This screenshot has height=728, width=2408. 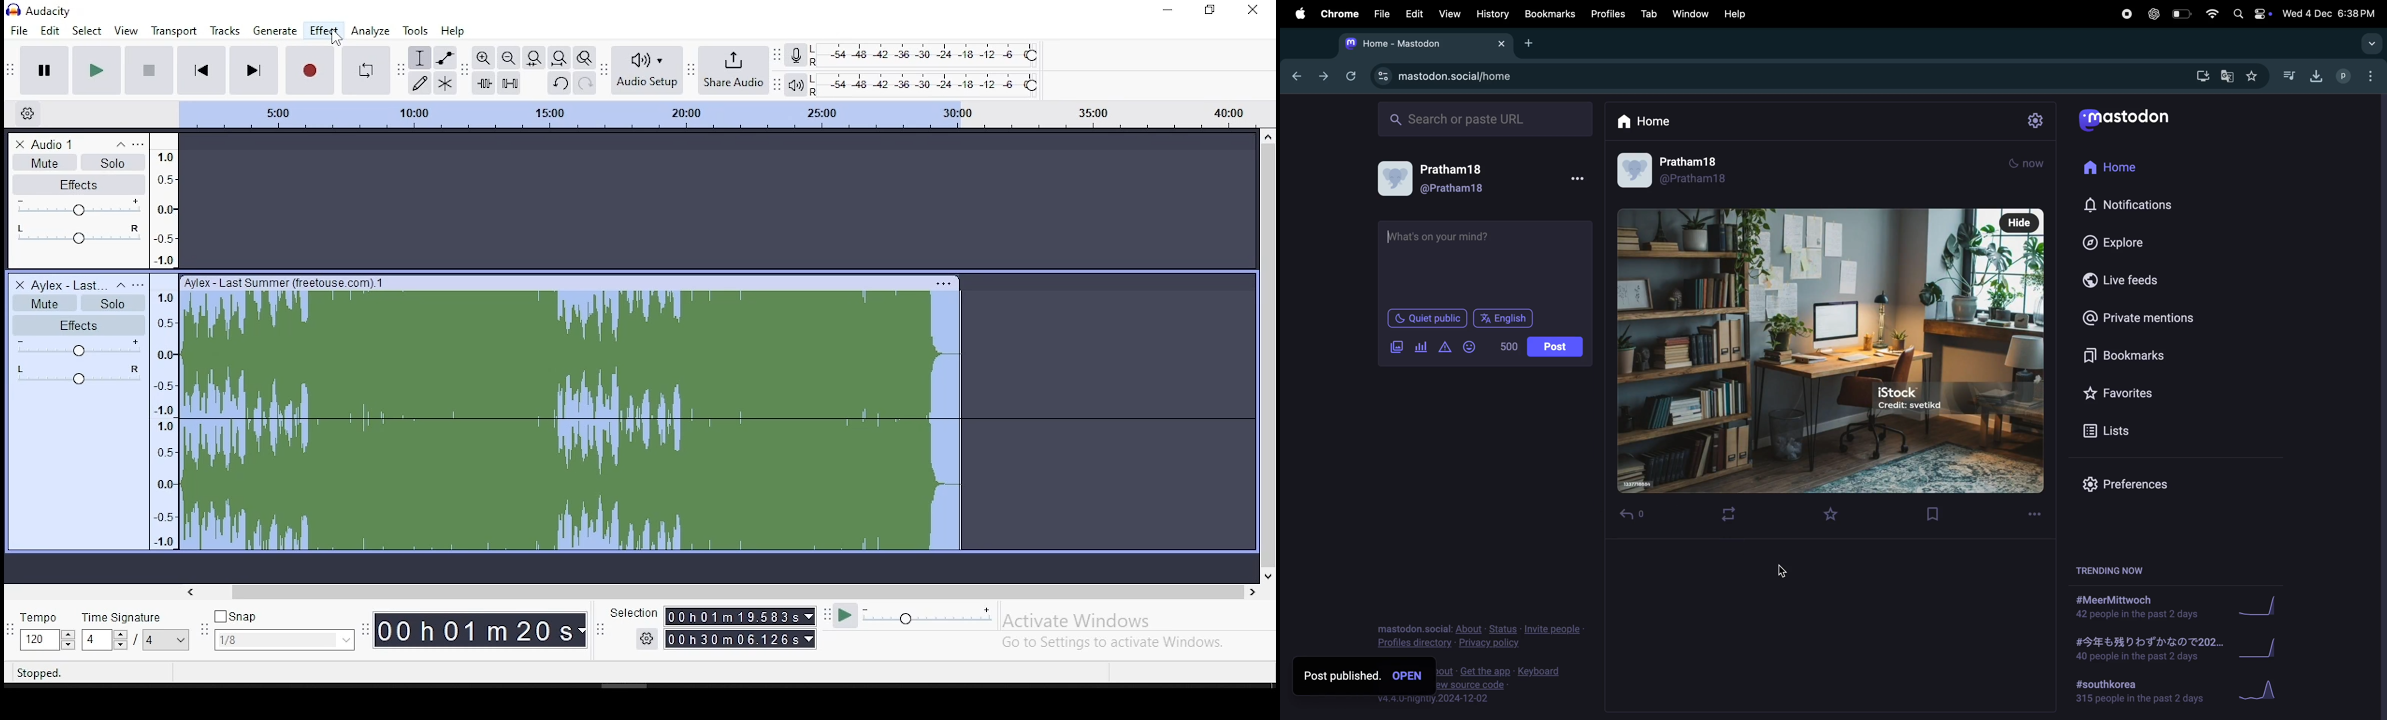 I want to click on minimize, so click(x=1165, y=10).